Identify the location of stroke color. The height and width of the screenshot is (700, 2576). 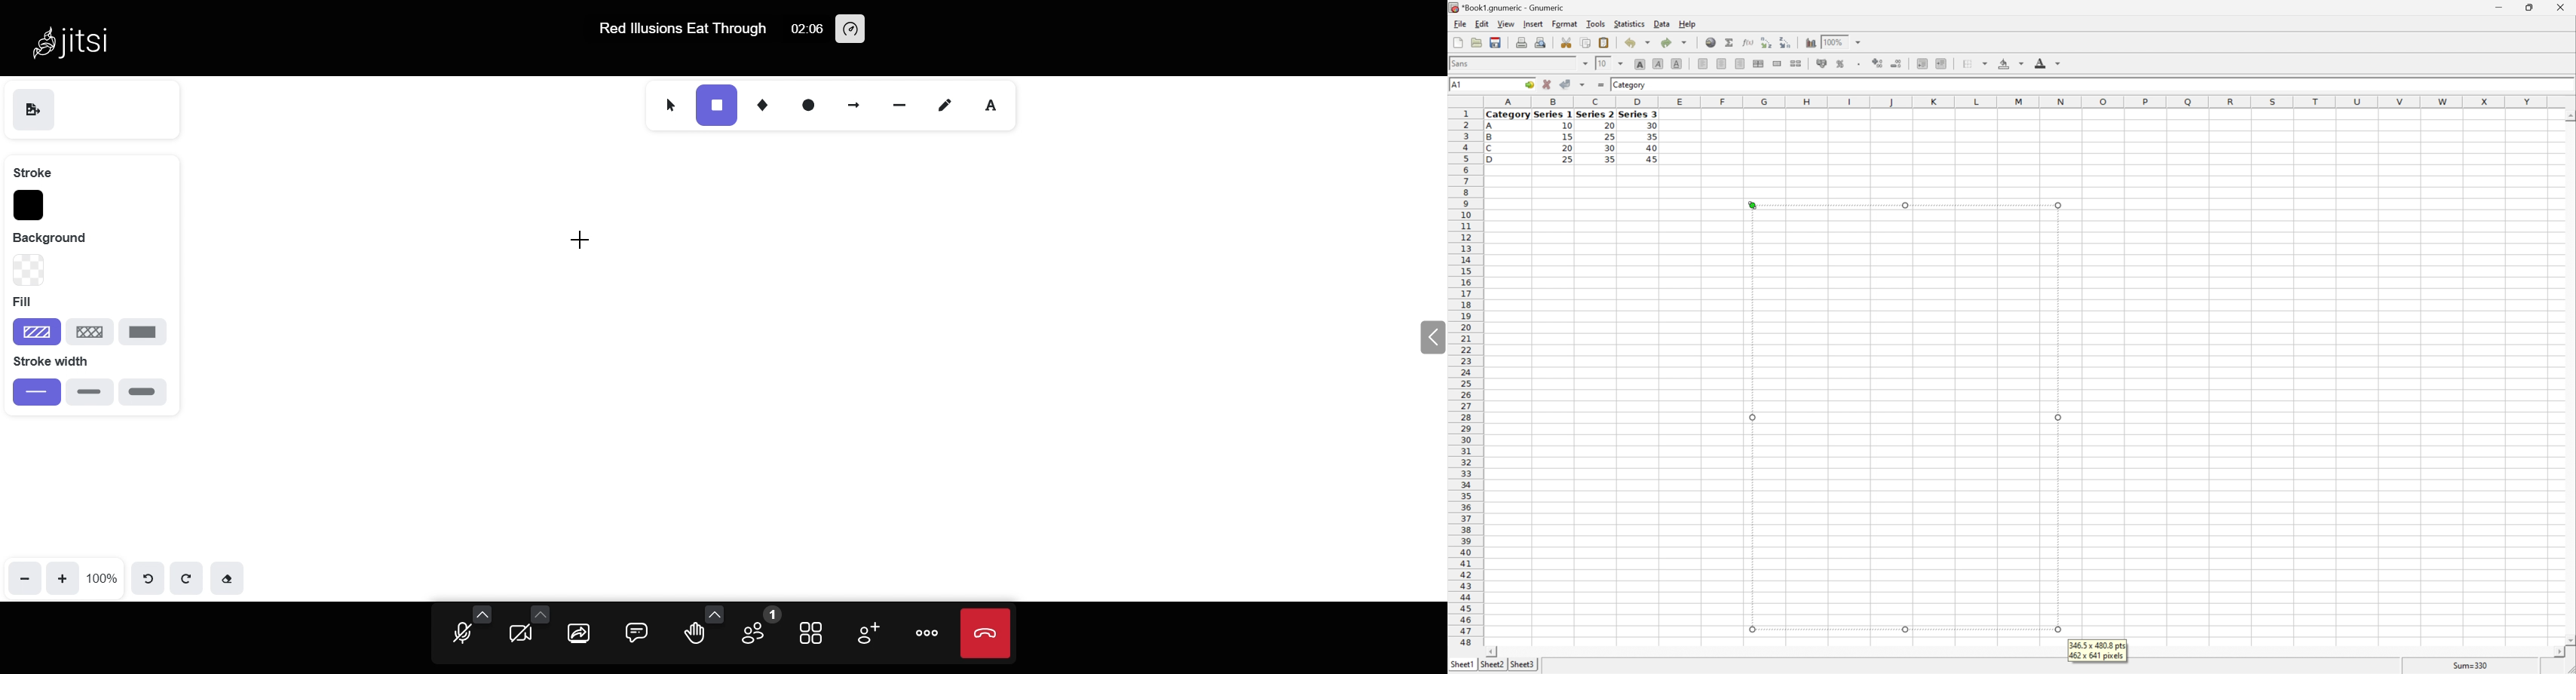
(29, 205).